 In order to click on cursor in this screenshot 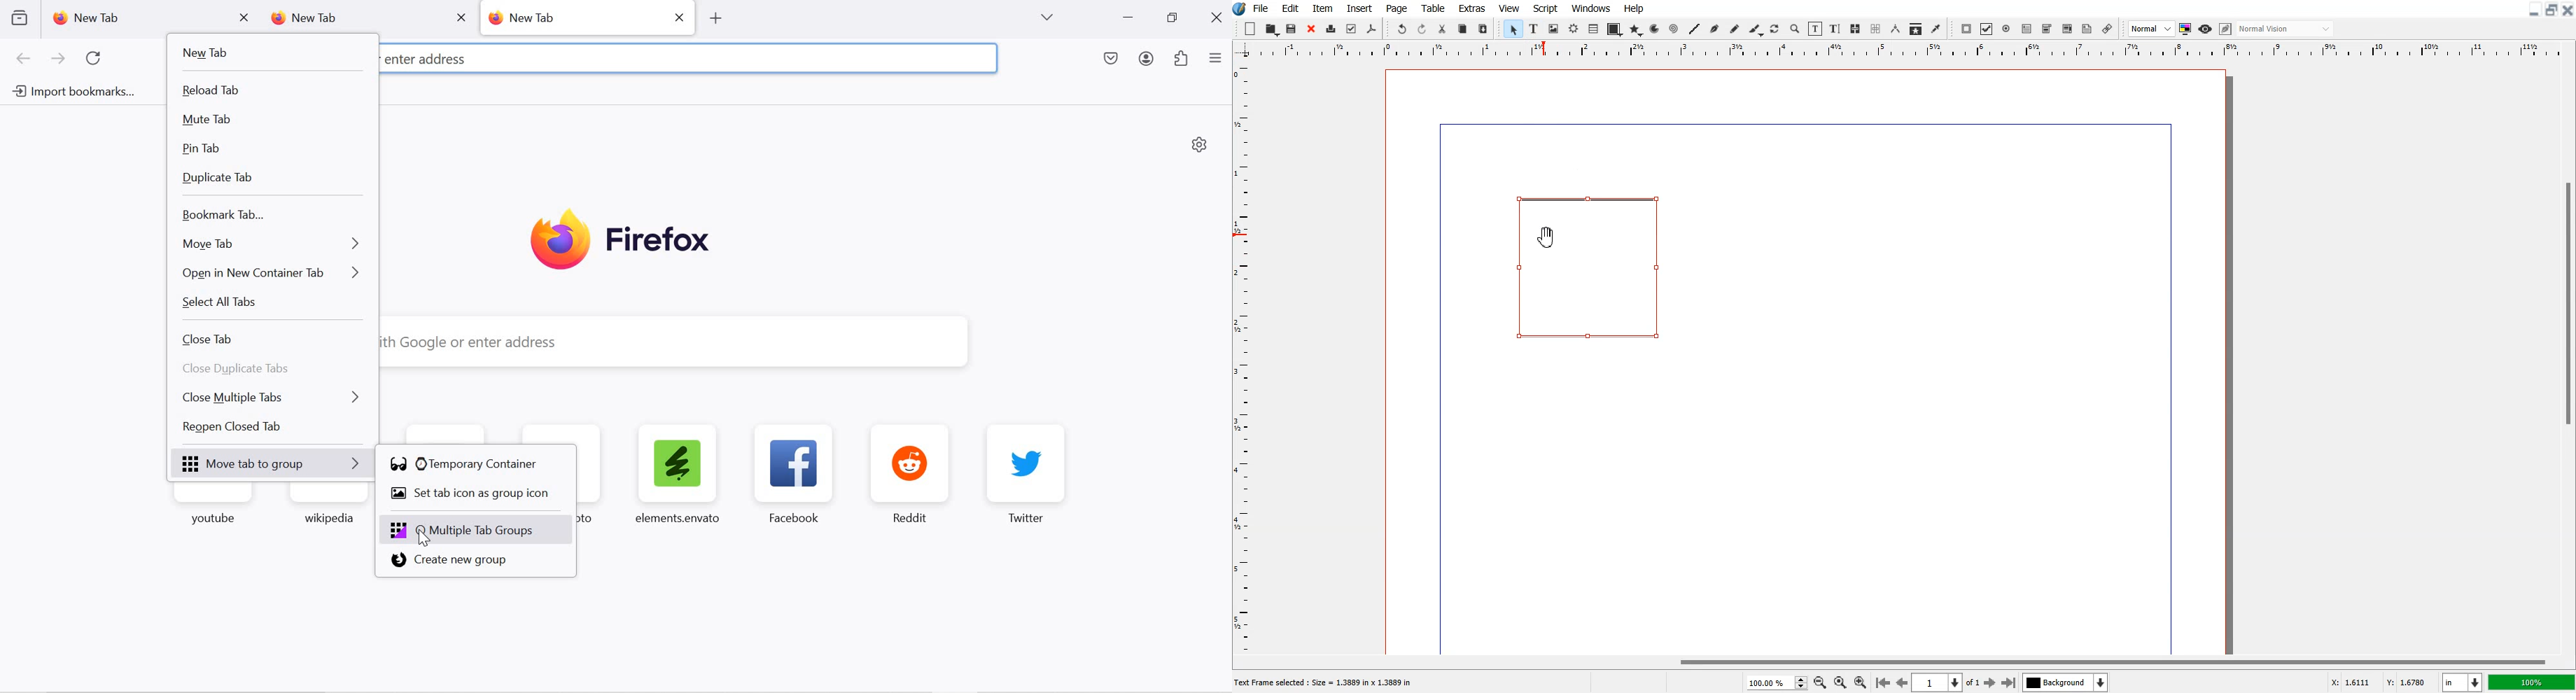, I will do `click(423, 539)`.